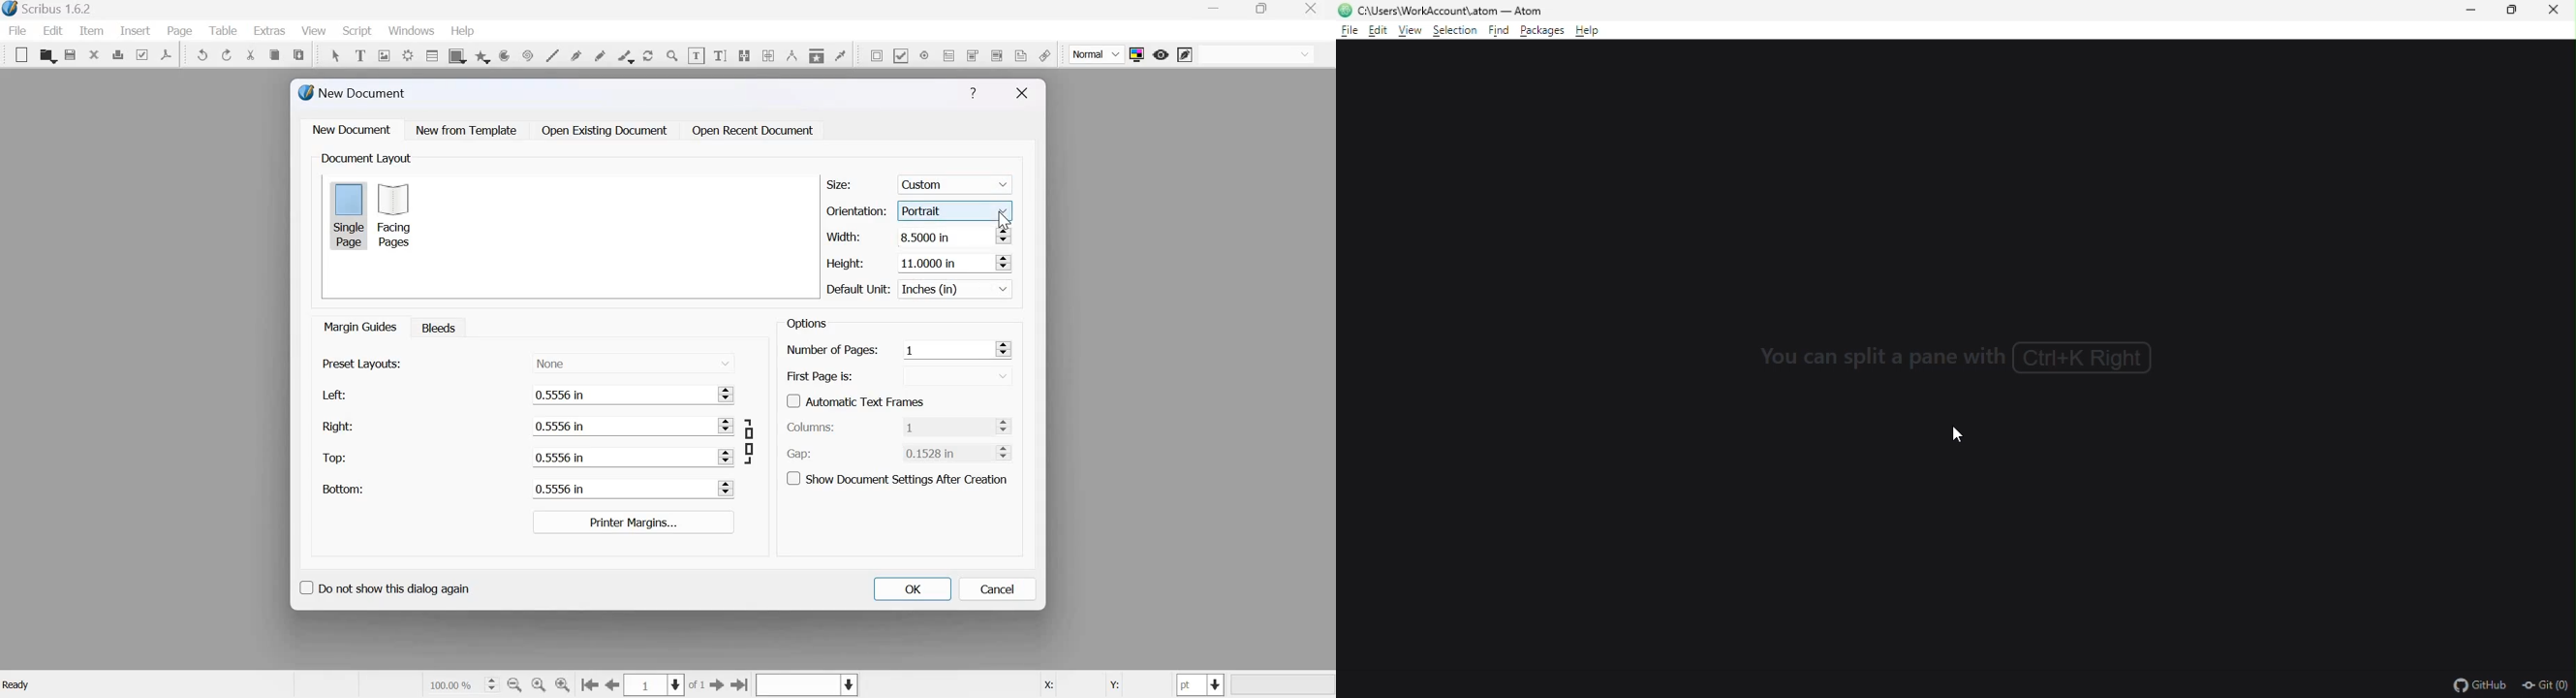  What do you see at coordinates (600, 54) in the screenshot?
I see `freehand line` at bounding box center [600, 54].